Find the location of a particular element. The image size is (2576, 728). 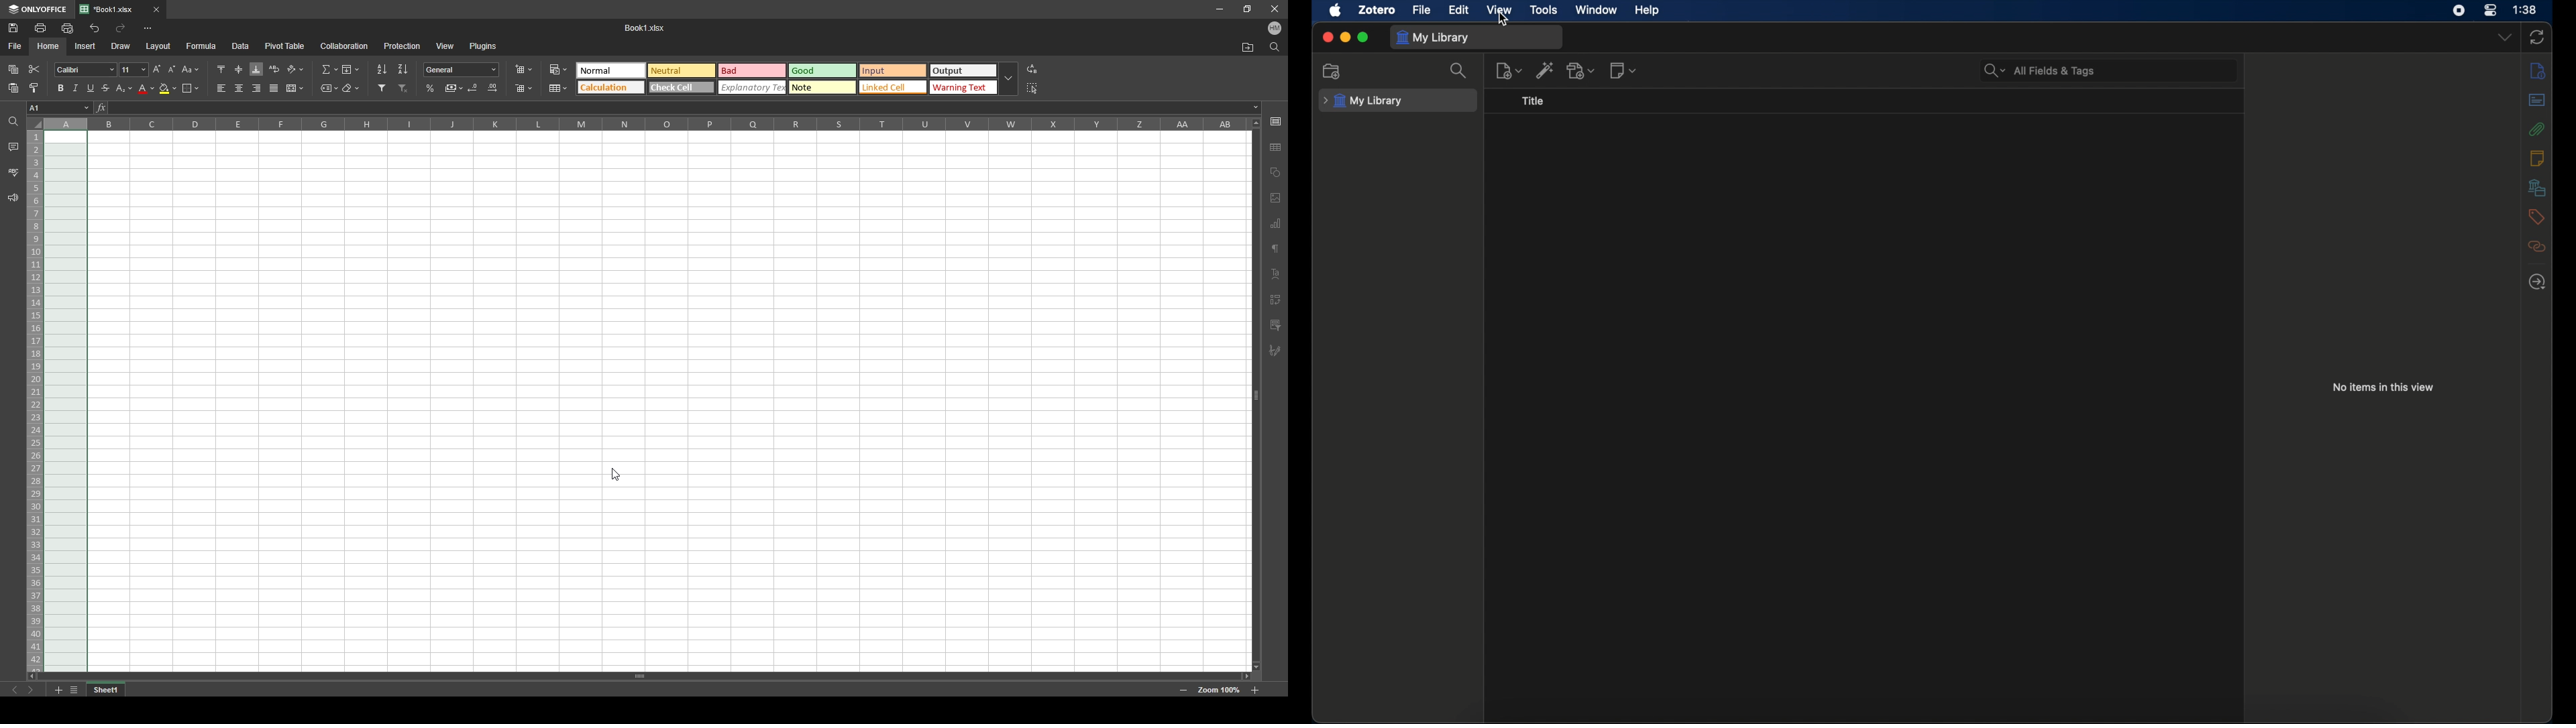

comma style is located at coordinates (454, 88).